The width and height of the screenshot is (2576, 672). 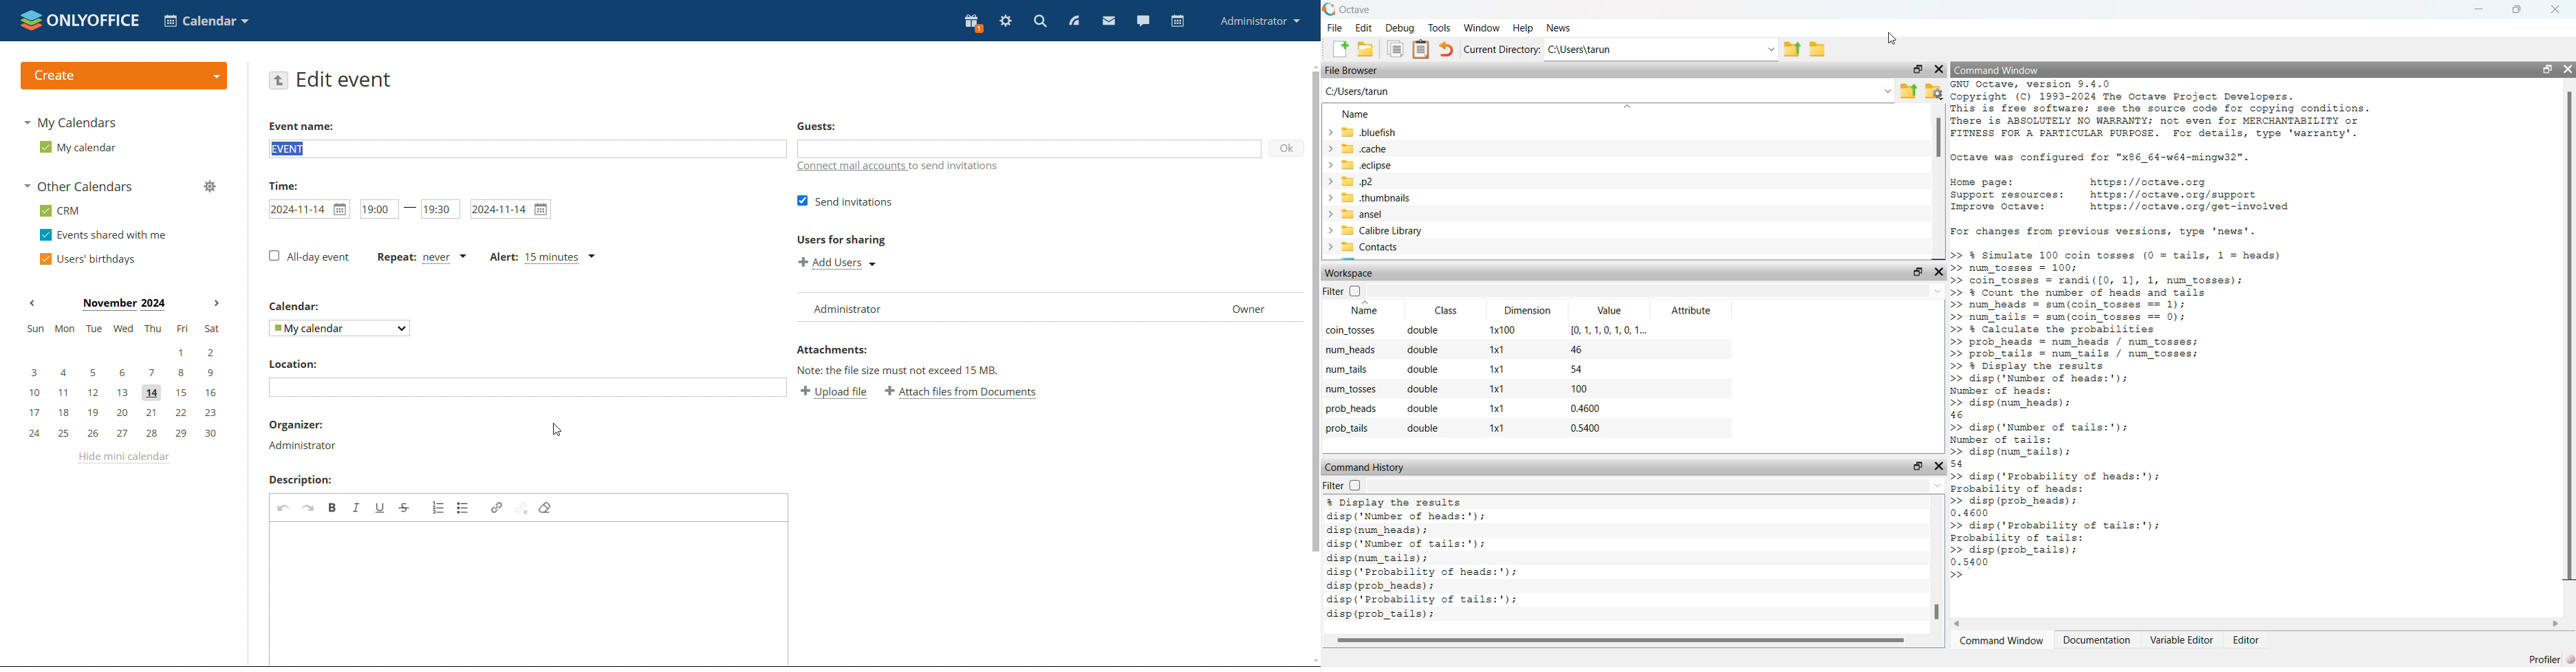 I want to click on Folder settings, so click(x=1933, y=92).